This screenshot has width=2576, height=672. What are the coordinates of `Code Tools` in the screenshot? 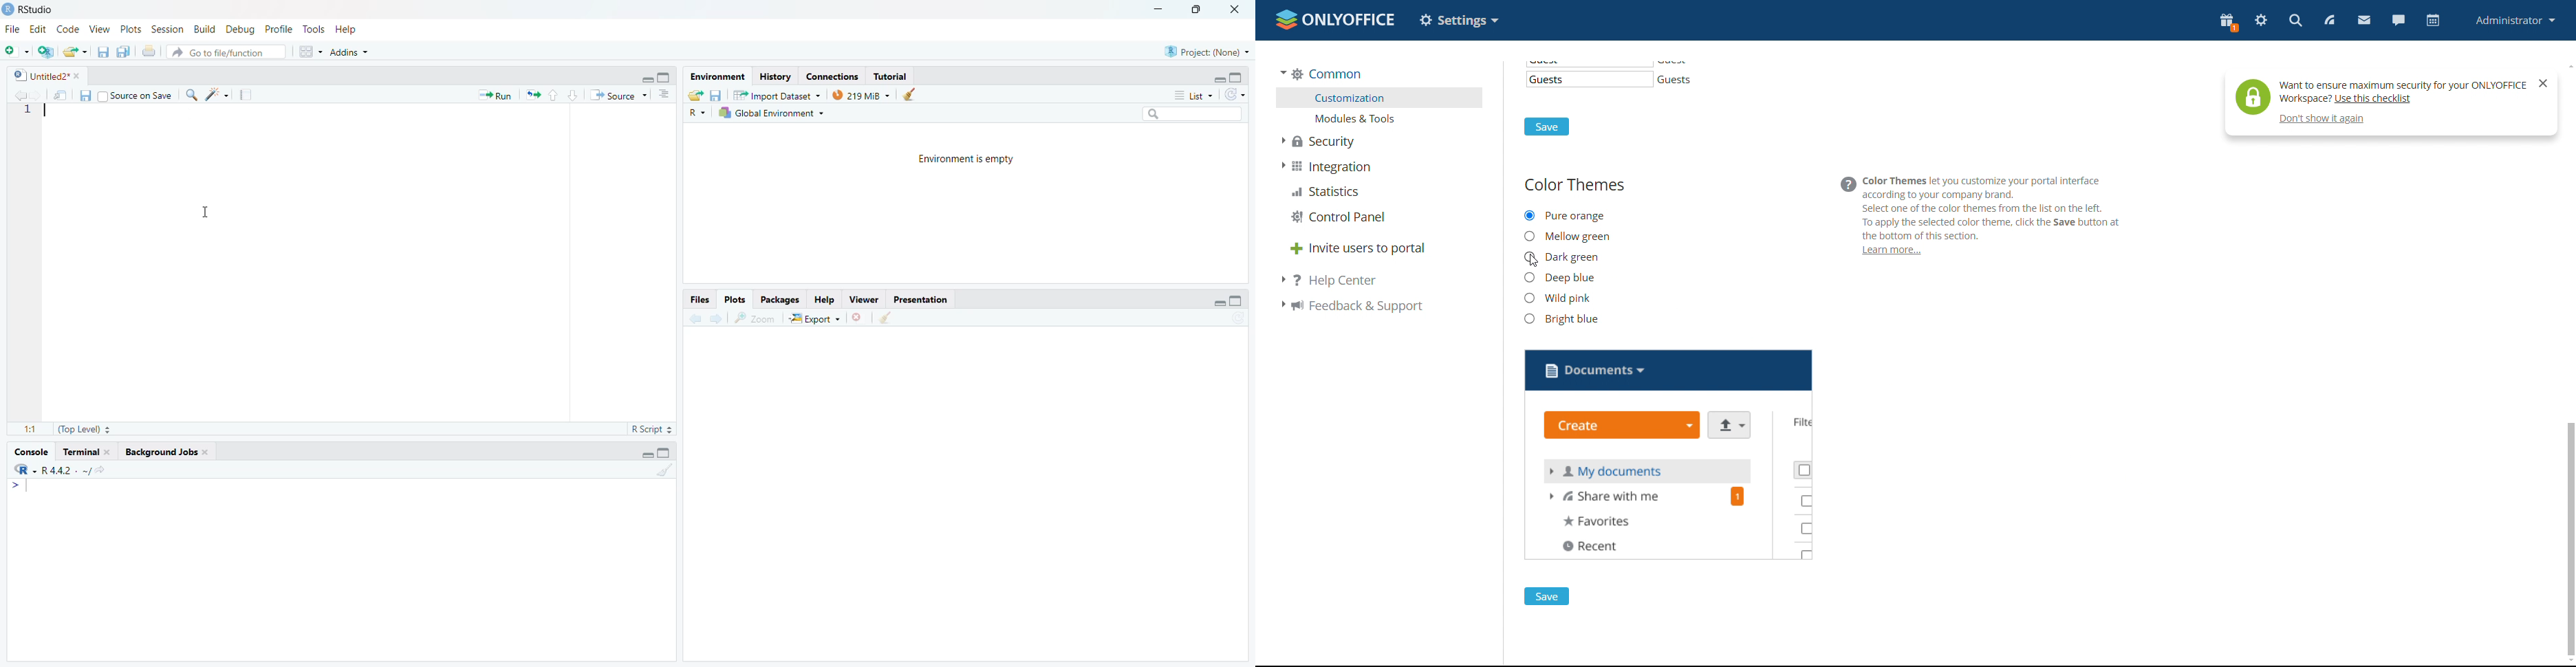 It's located at (217, 94).